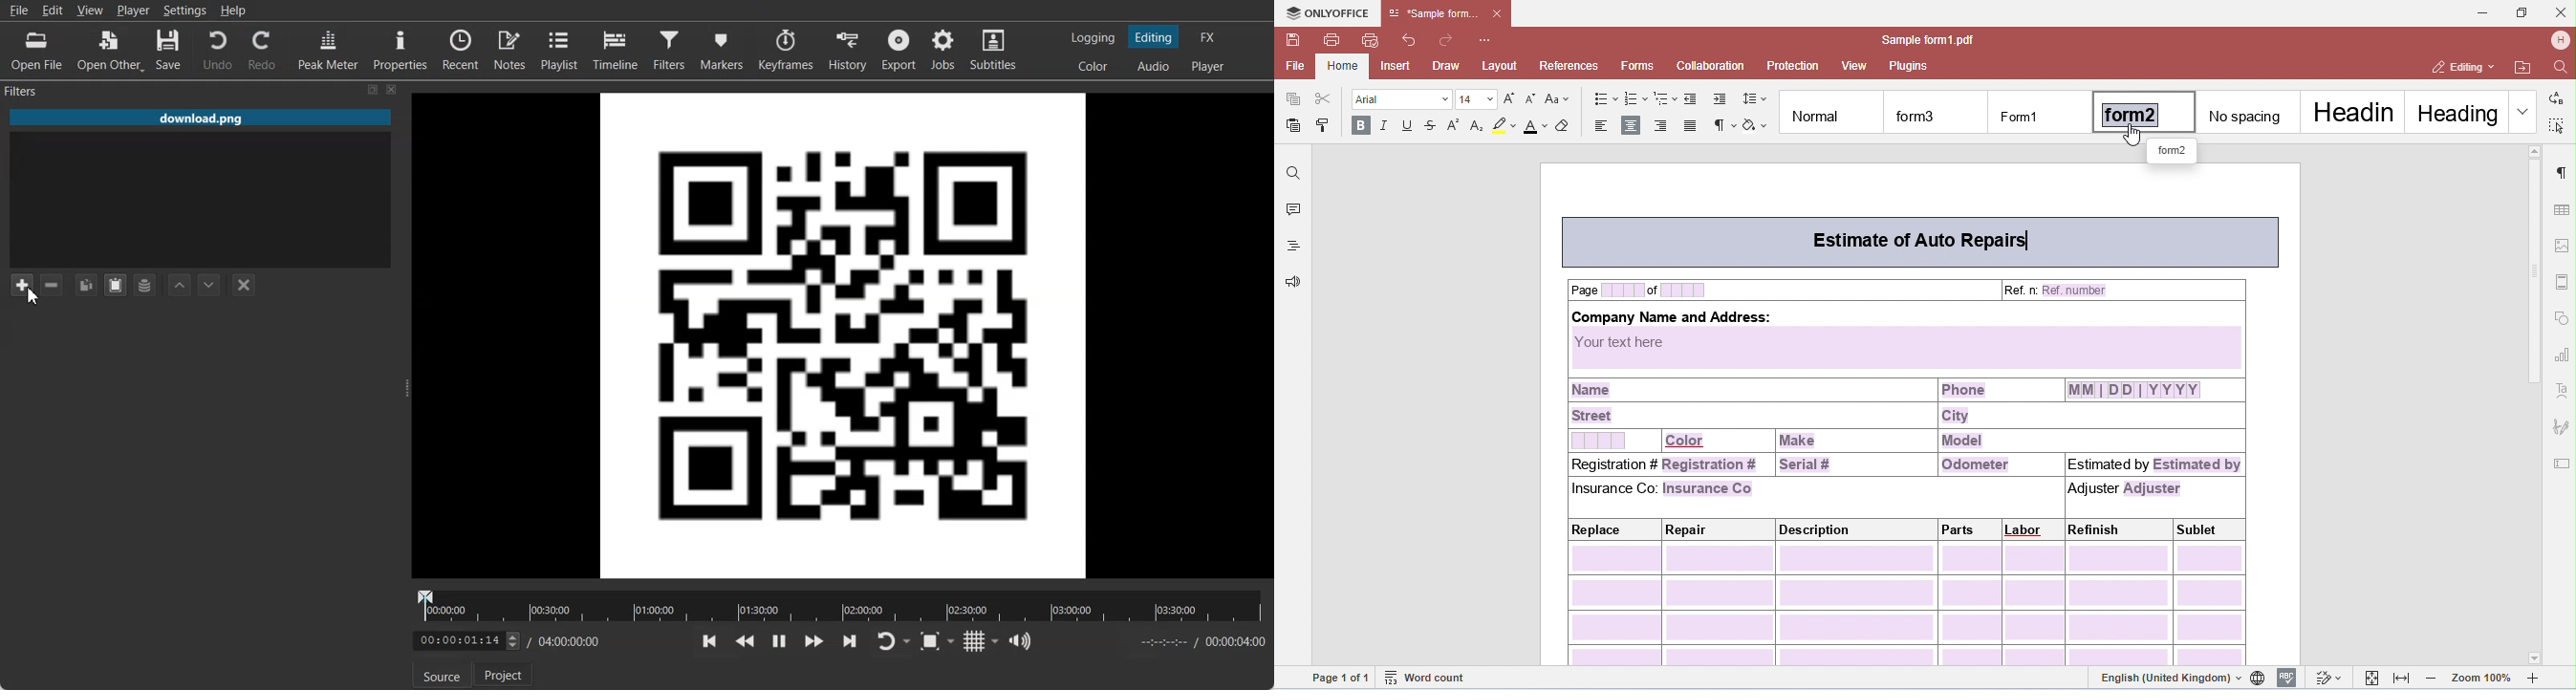  Describe the element at coordinates (908, 642) in the screenshot. I see `Drop down box` at that location.